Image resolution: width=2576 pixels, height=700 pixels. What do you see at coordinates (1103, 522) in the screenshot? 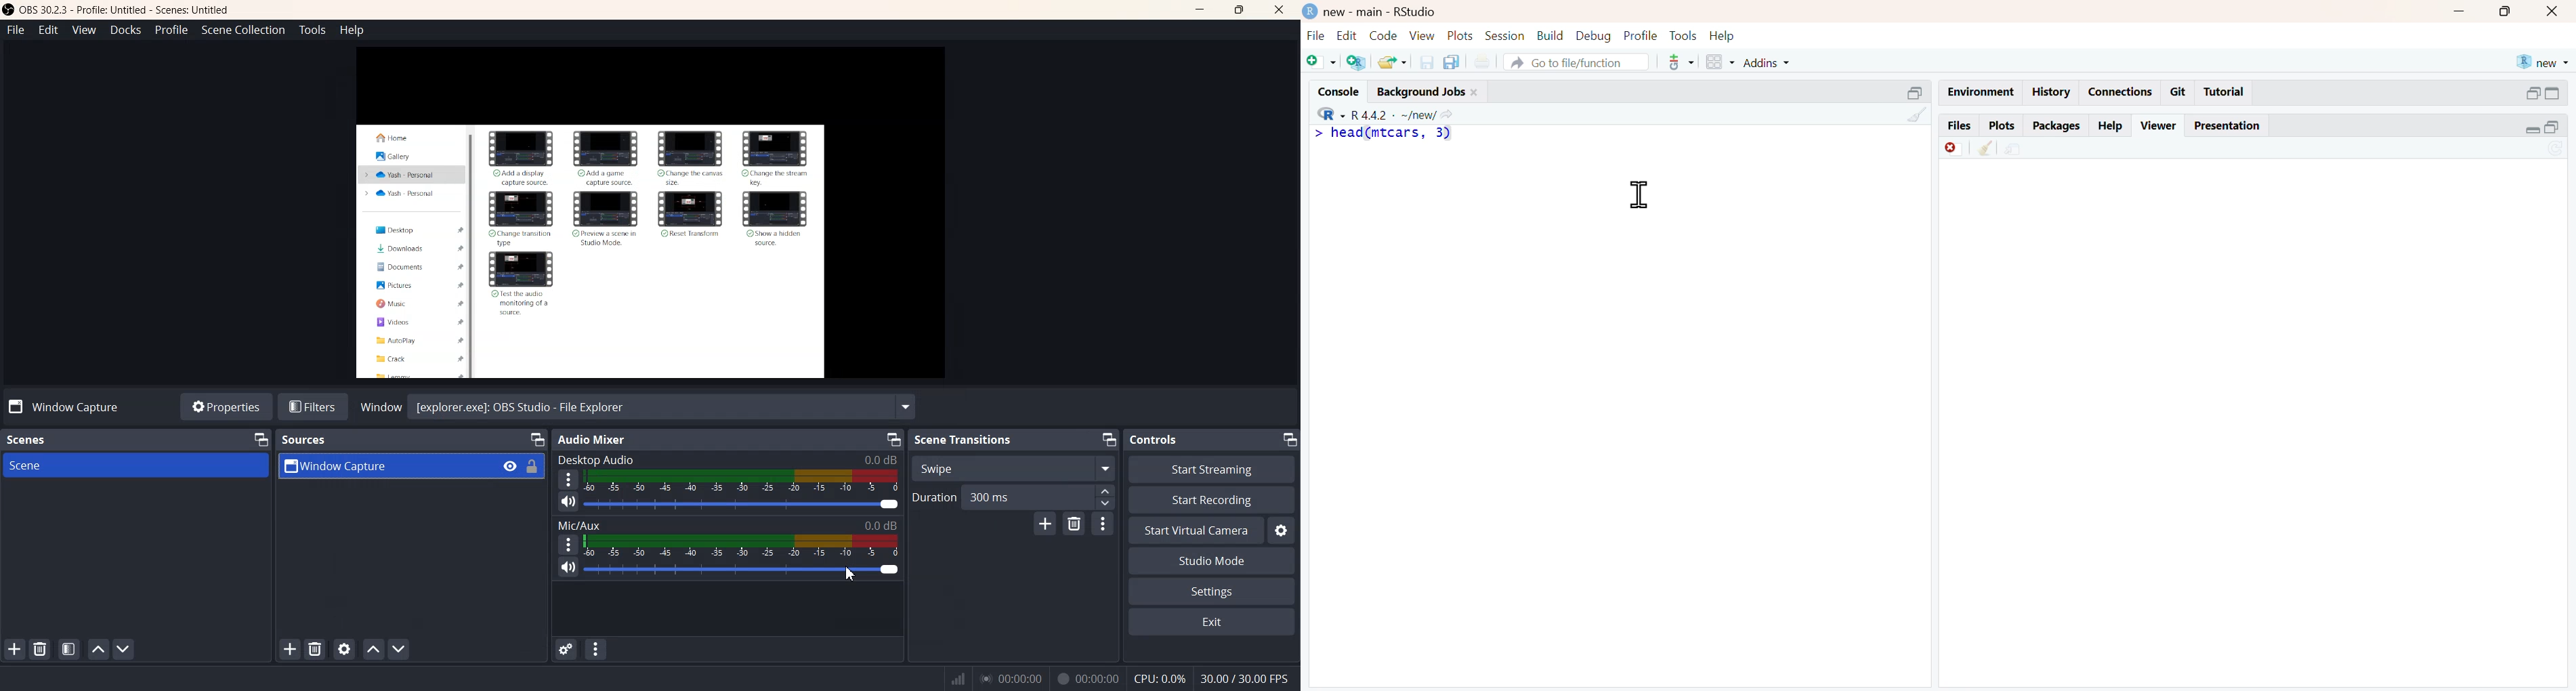
I see `More` at bounding box center [1103, 522].